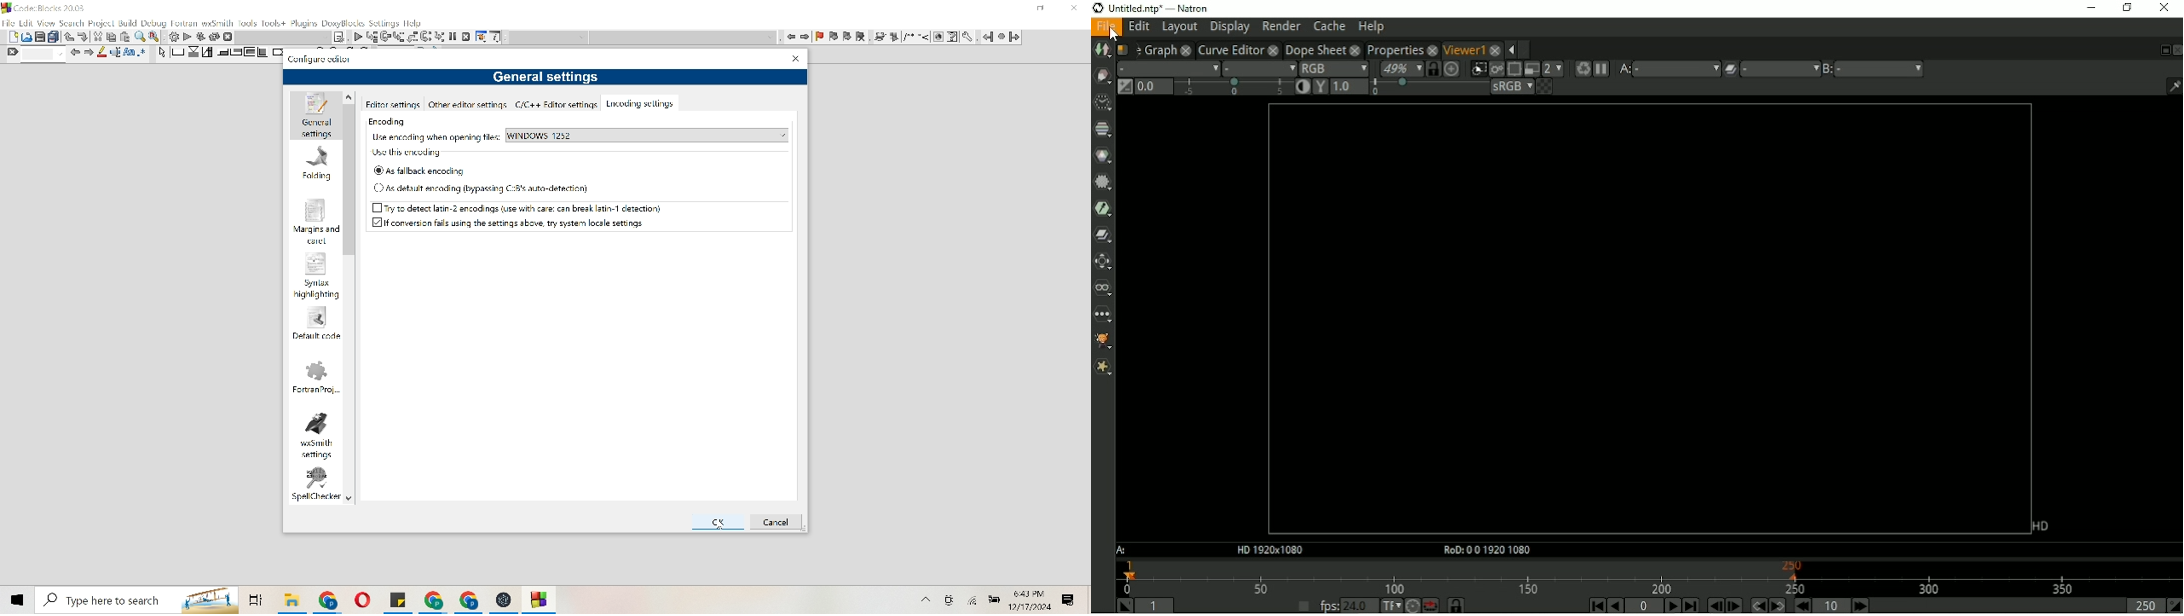 The width and height of the screenshot is (2184, 616). Describe the element at coordinates (1069, 600) in the screenshot. I see `Message` at that location.